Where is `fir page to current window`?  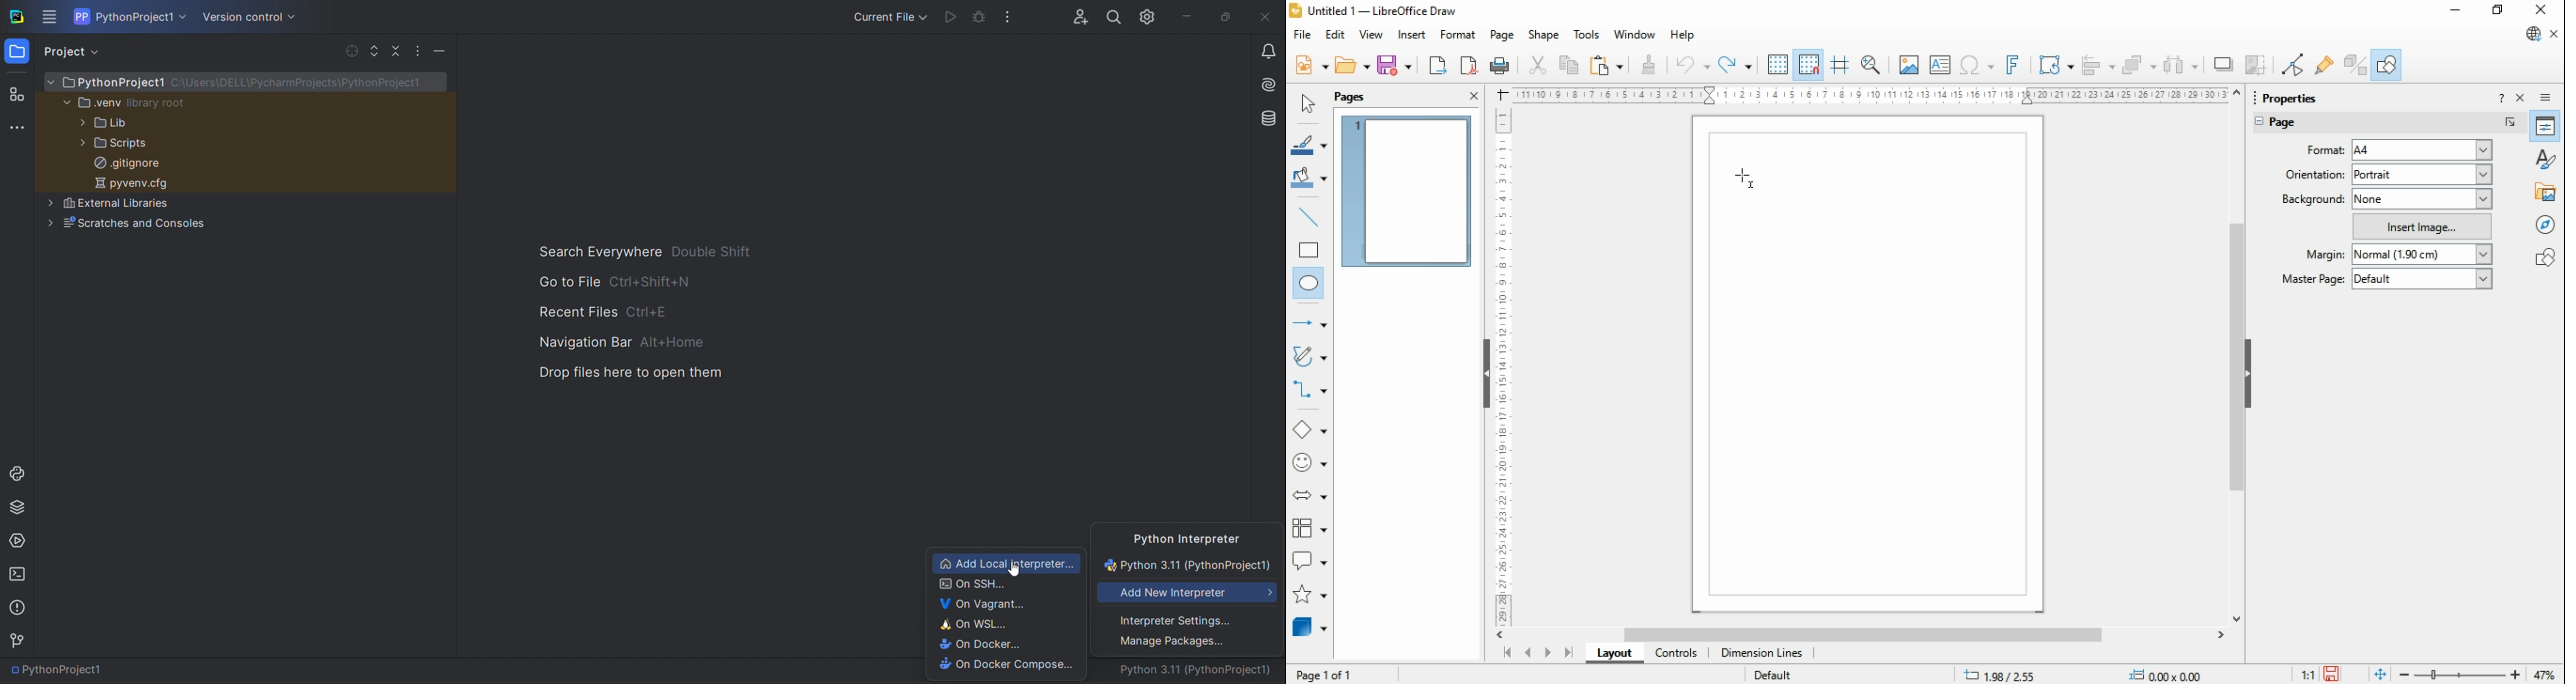 fir page to current window is located at coordinates (2380, 674).